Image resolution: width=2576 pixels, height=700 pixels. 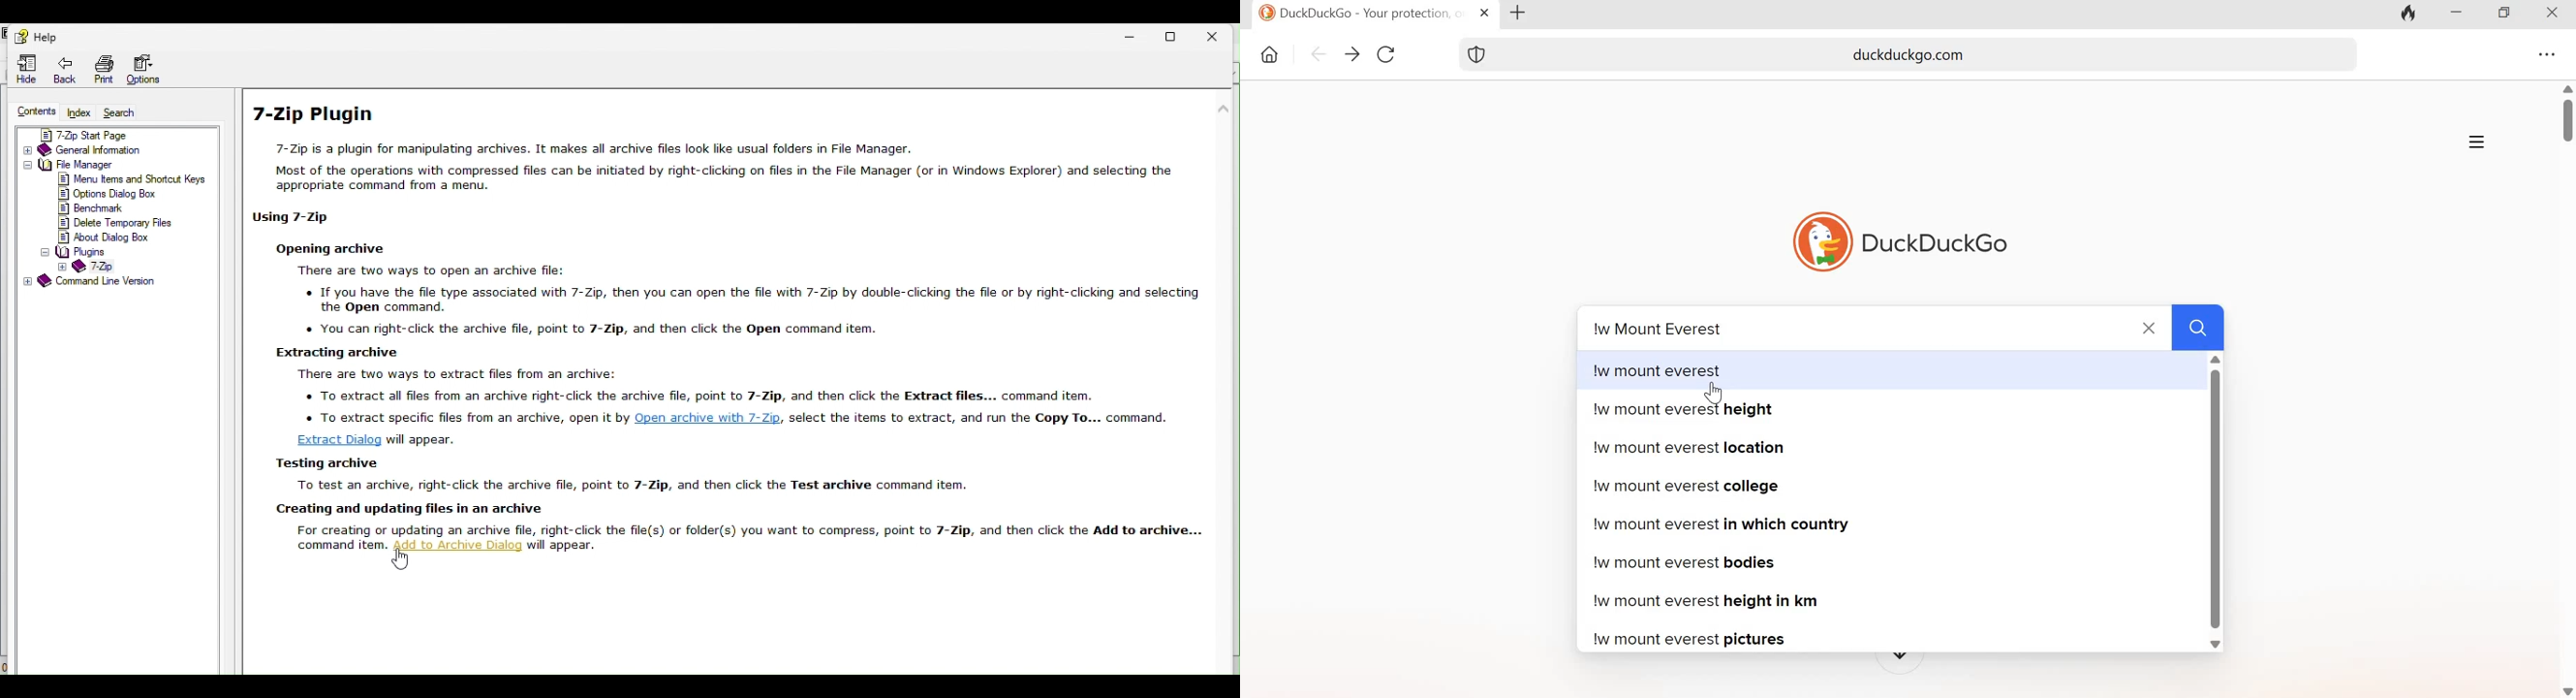 I want to click on benchmark, so click(x=98, y=207).